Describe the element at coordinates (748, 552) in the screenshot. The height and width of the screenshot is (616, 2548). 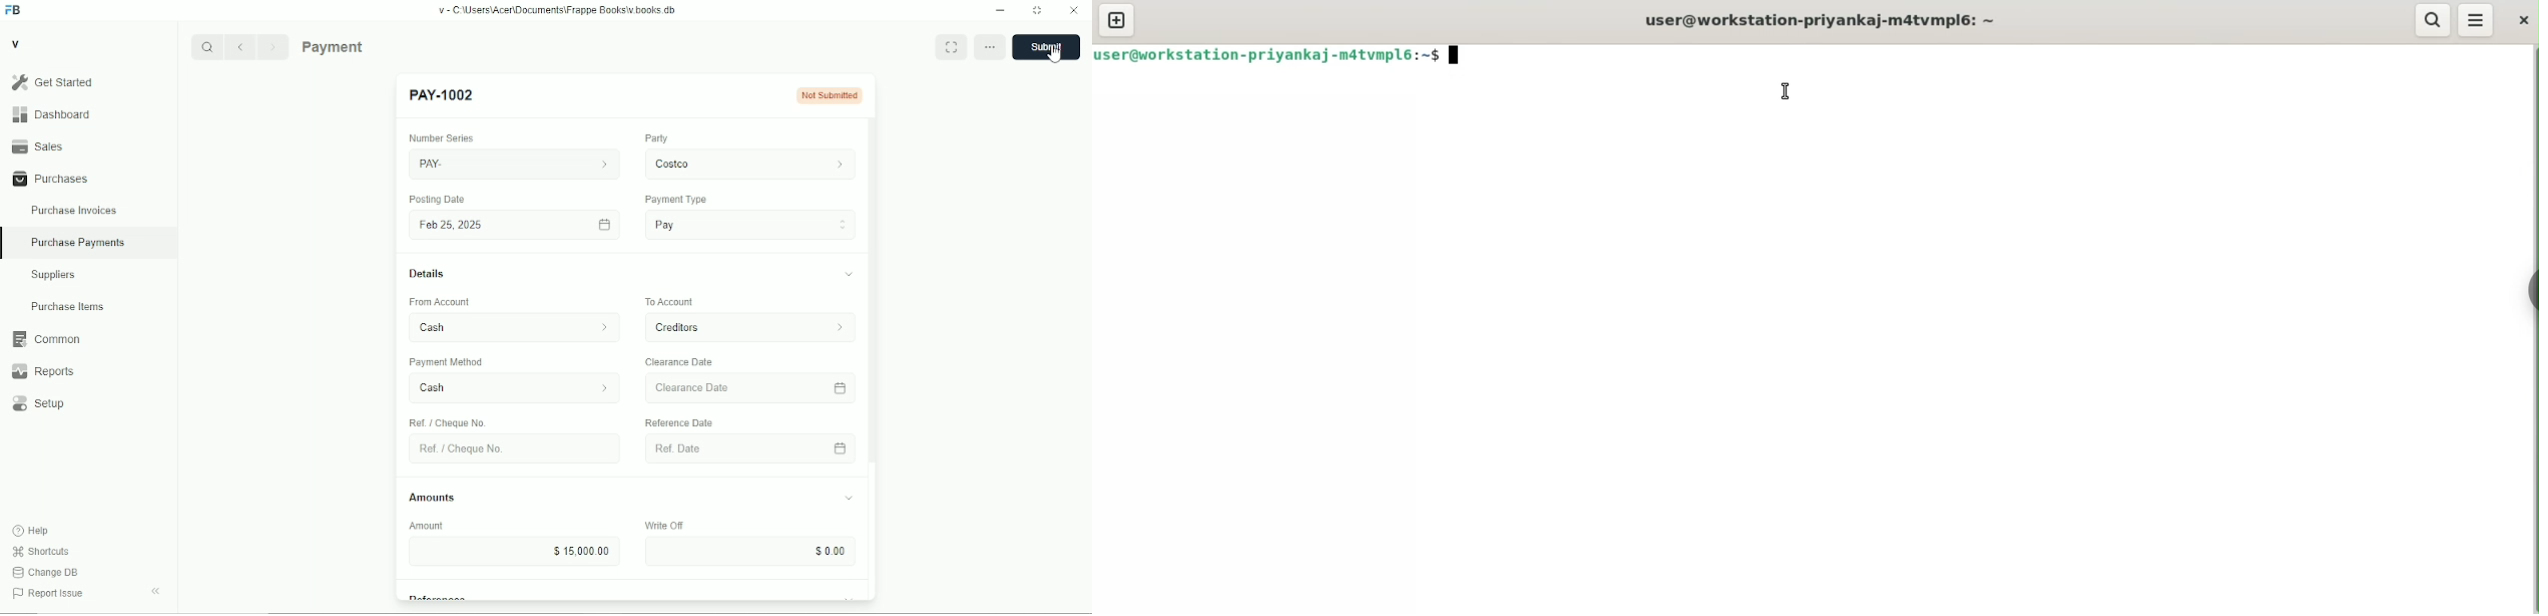
I see `` at that location.